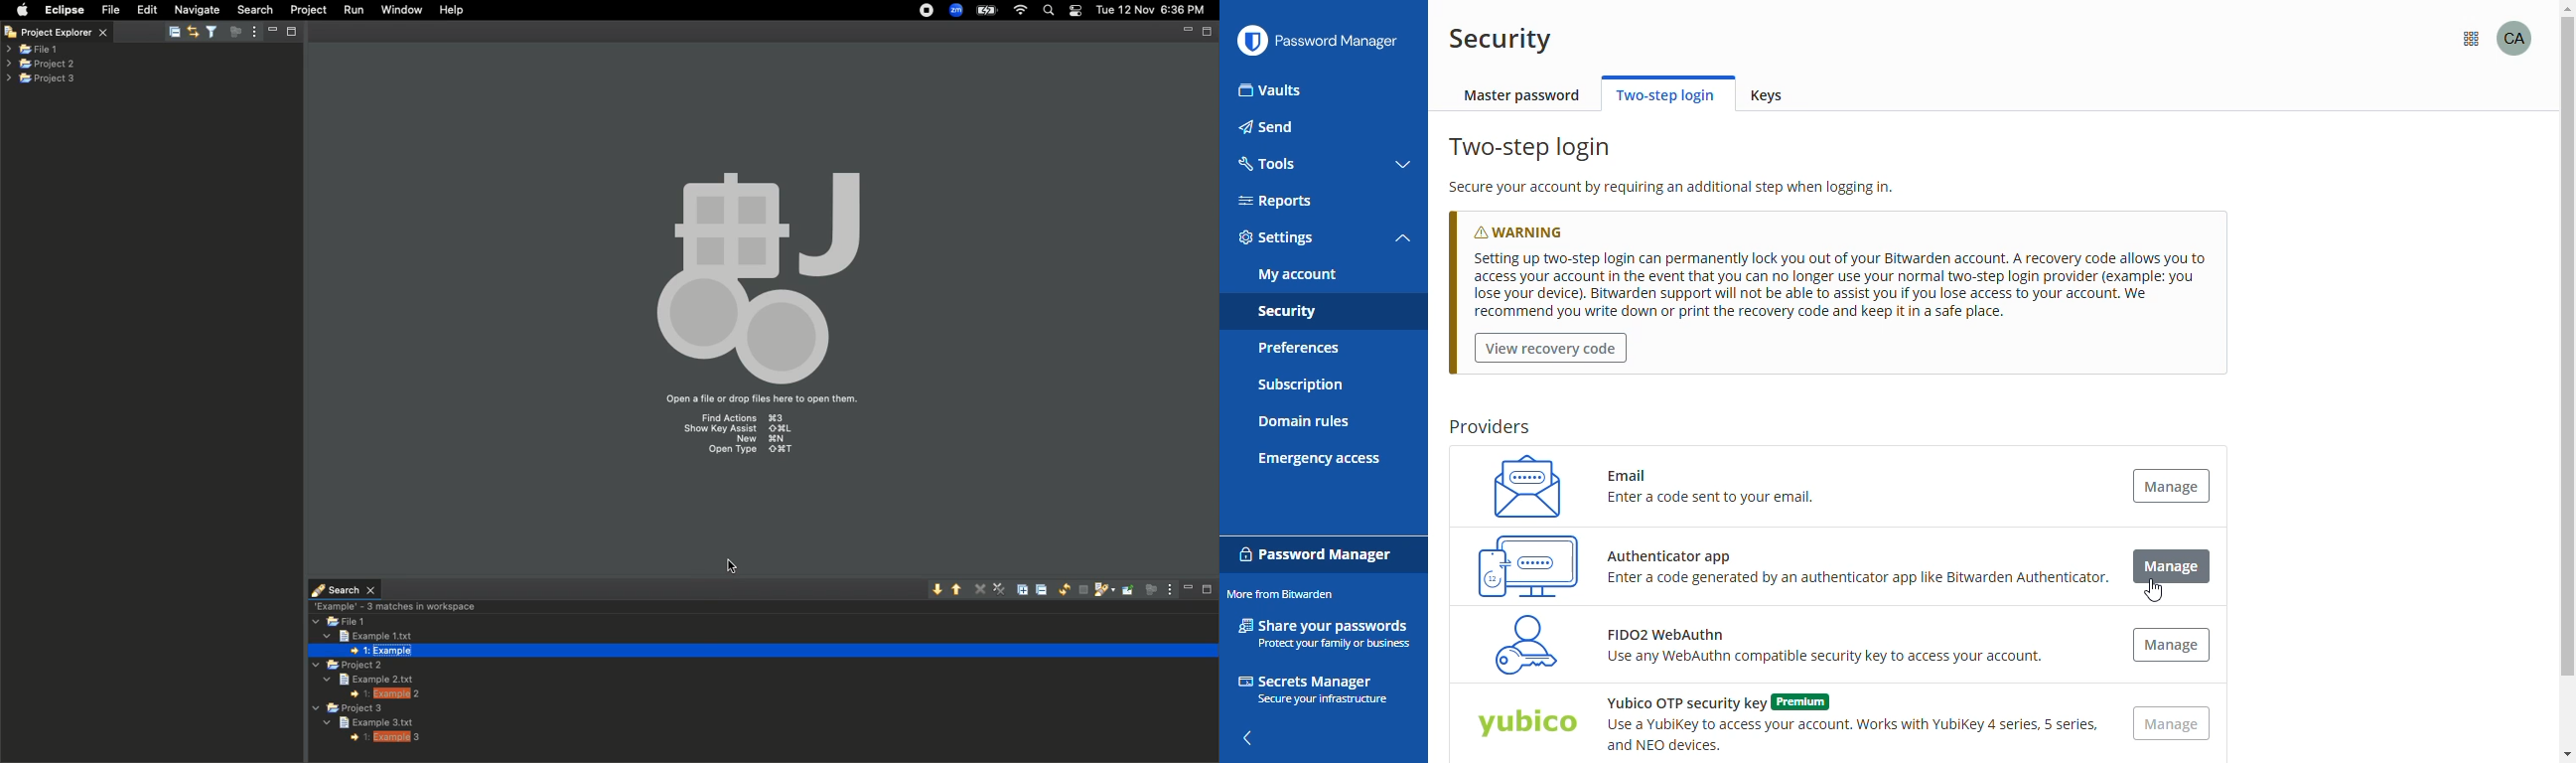 The image size is (2576, 784). Describe the element at coordinates (1532, 148) in the screenshot. I see `two-step login` at that location.